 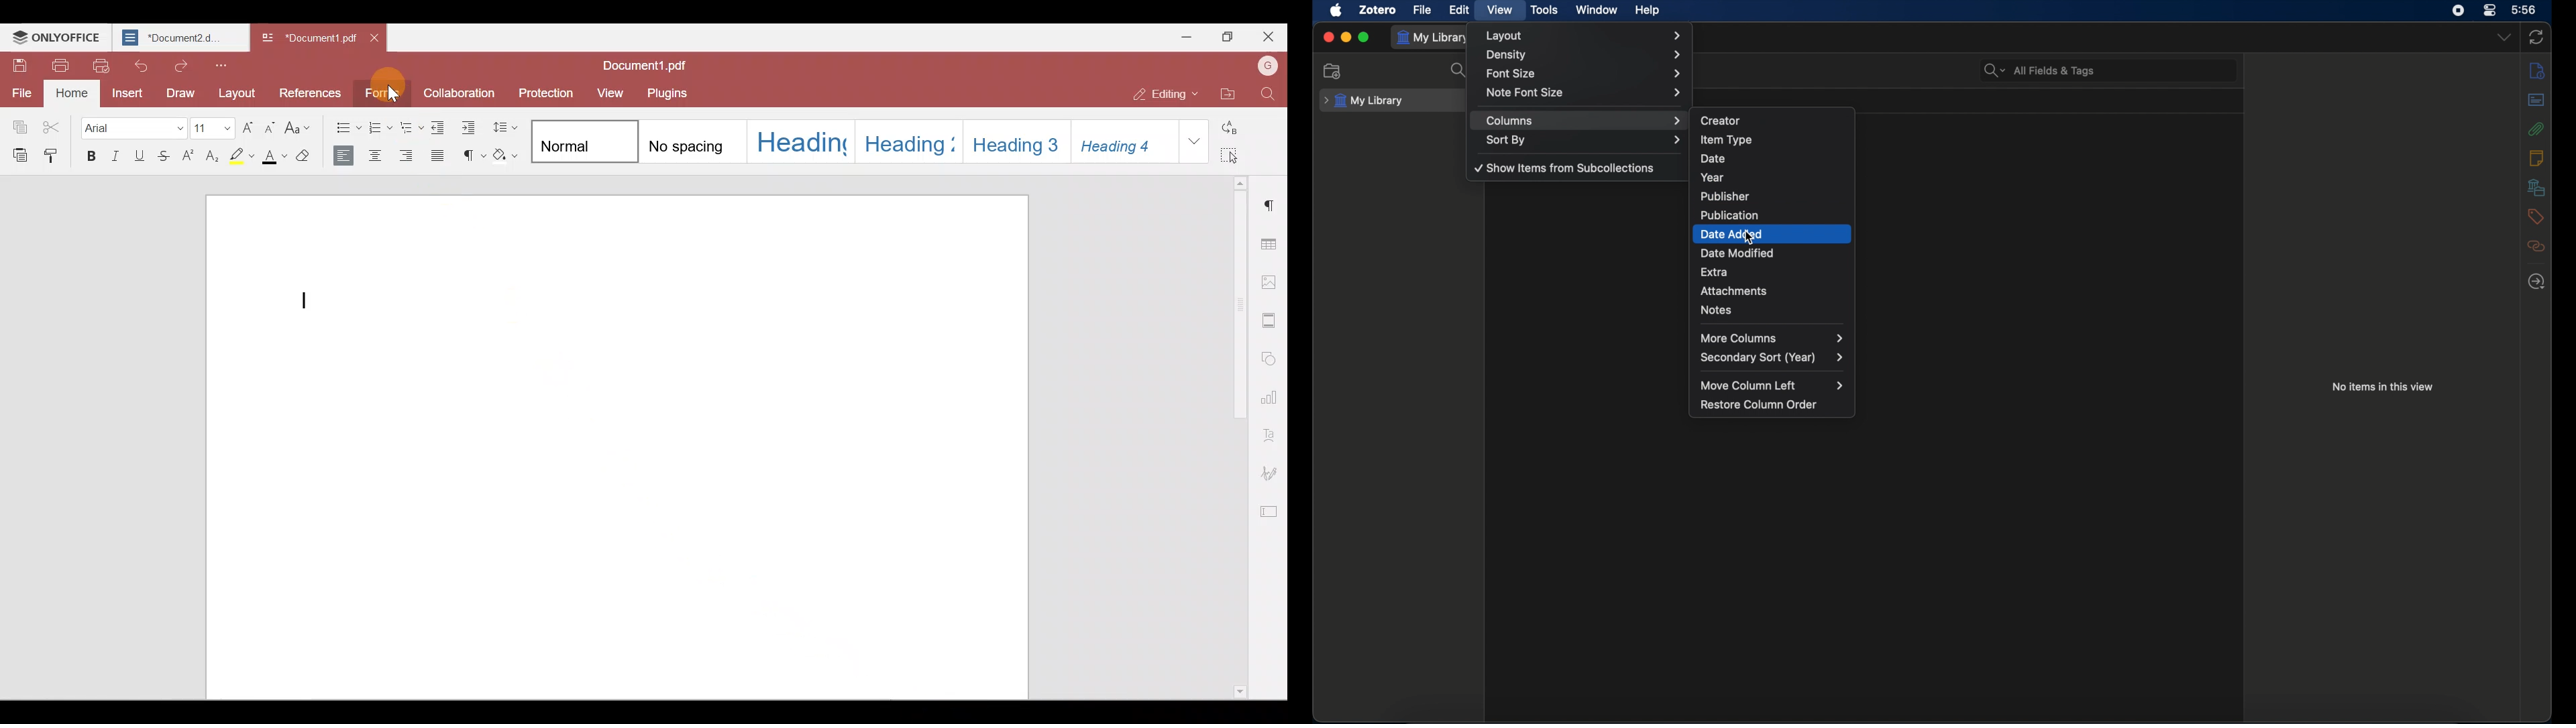 What do you see at coordinates (2536, 129) in the screenshot?
I see `attachments` at bounding box center [2536, 129].